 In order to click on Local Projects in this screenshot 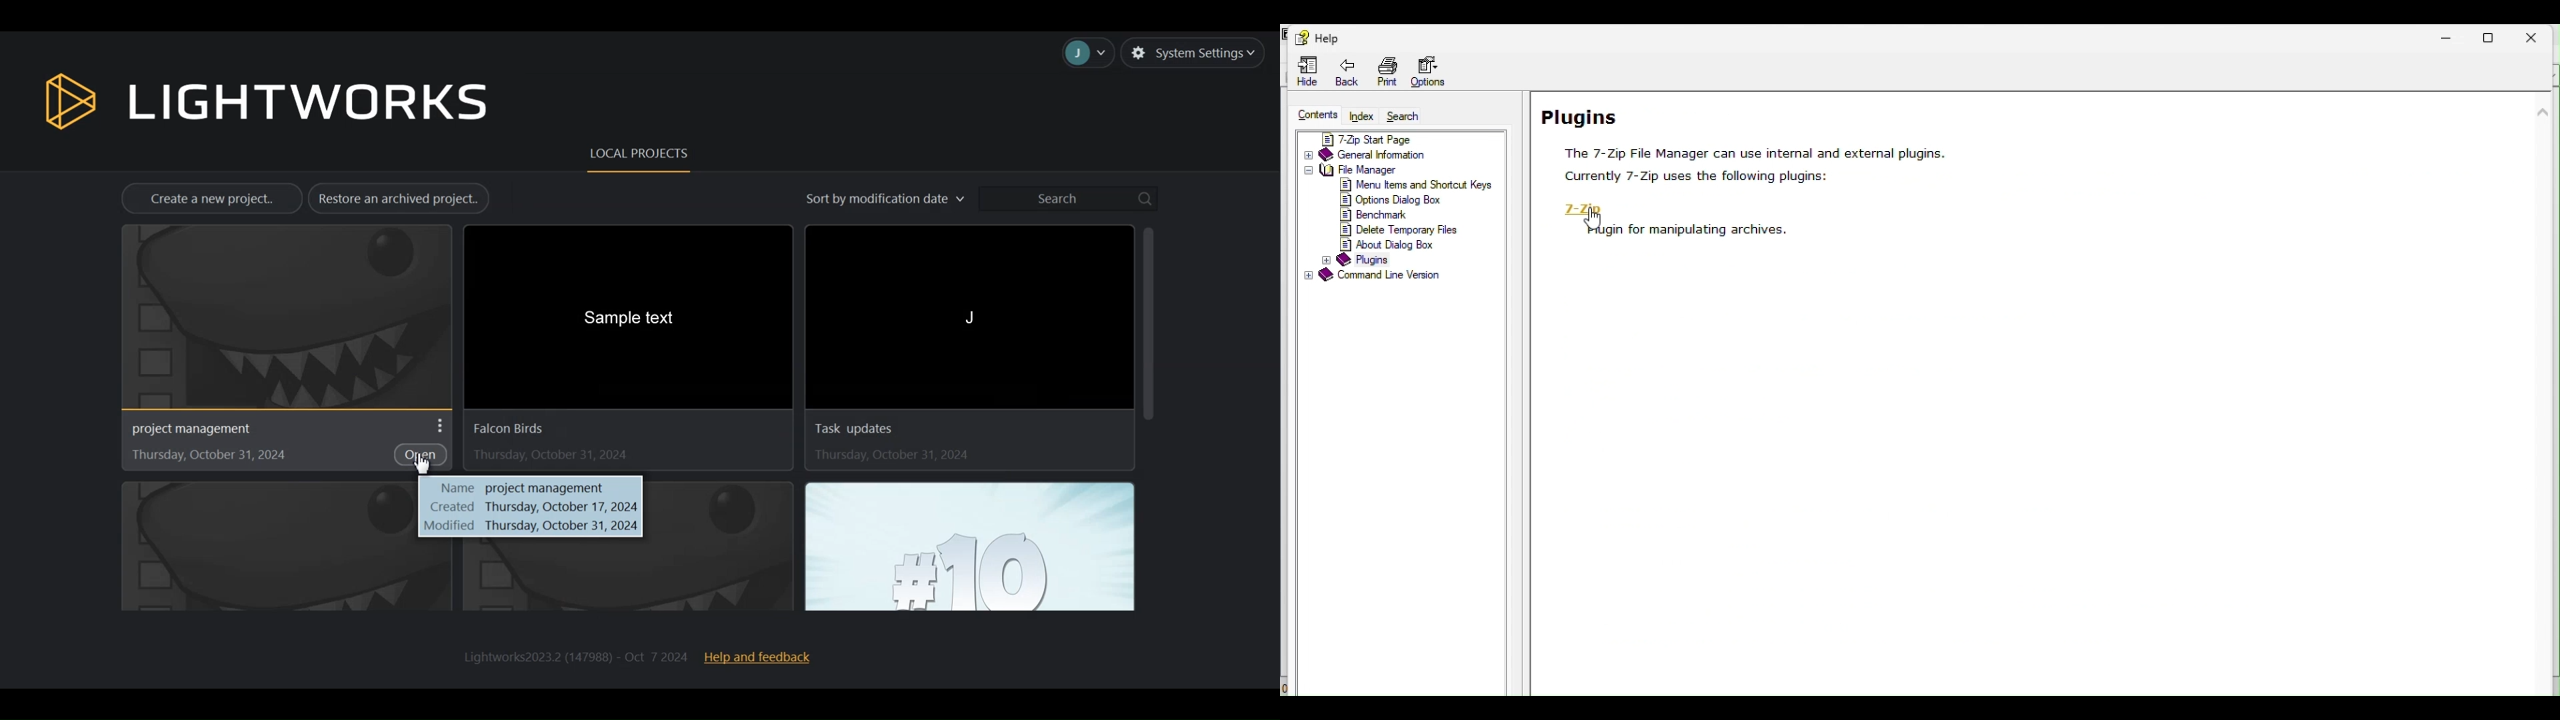, I will do `click(638, 153)`.